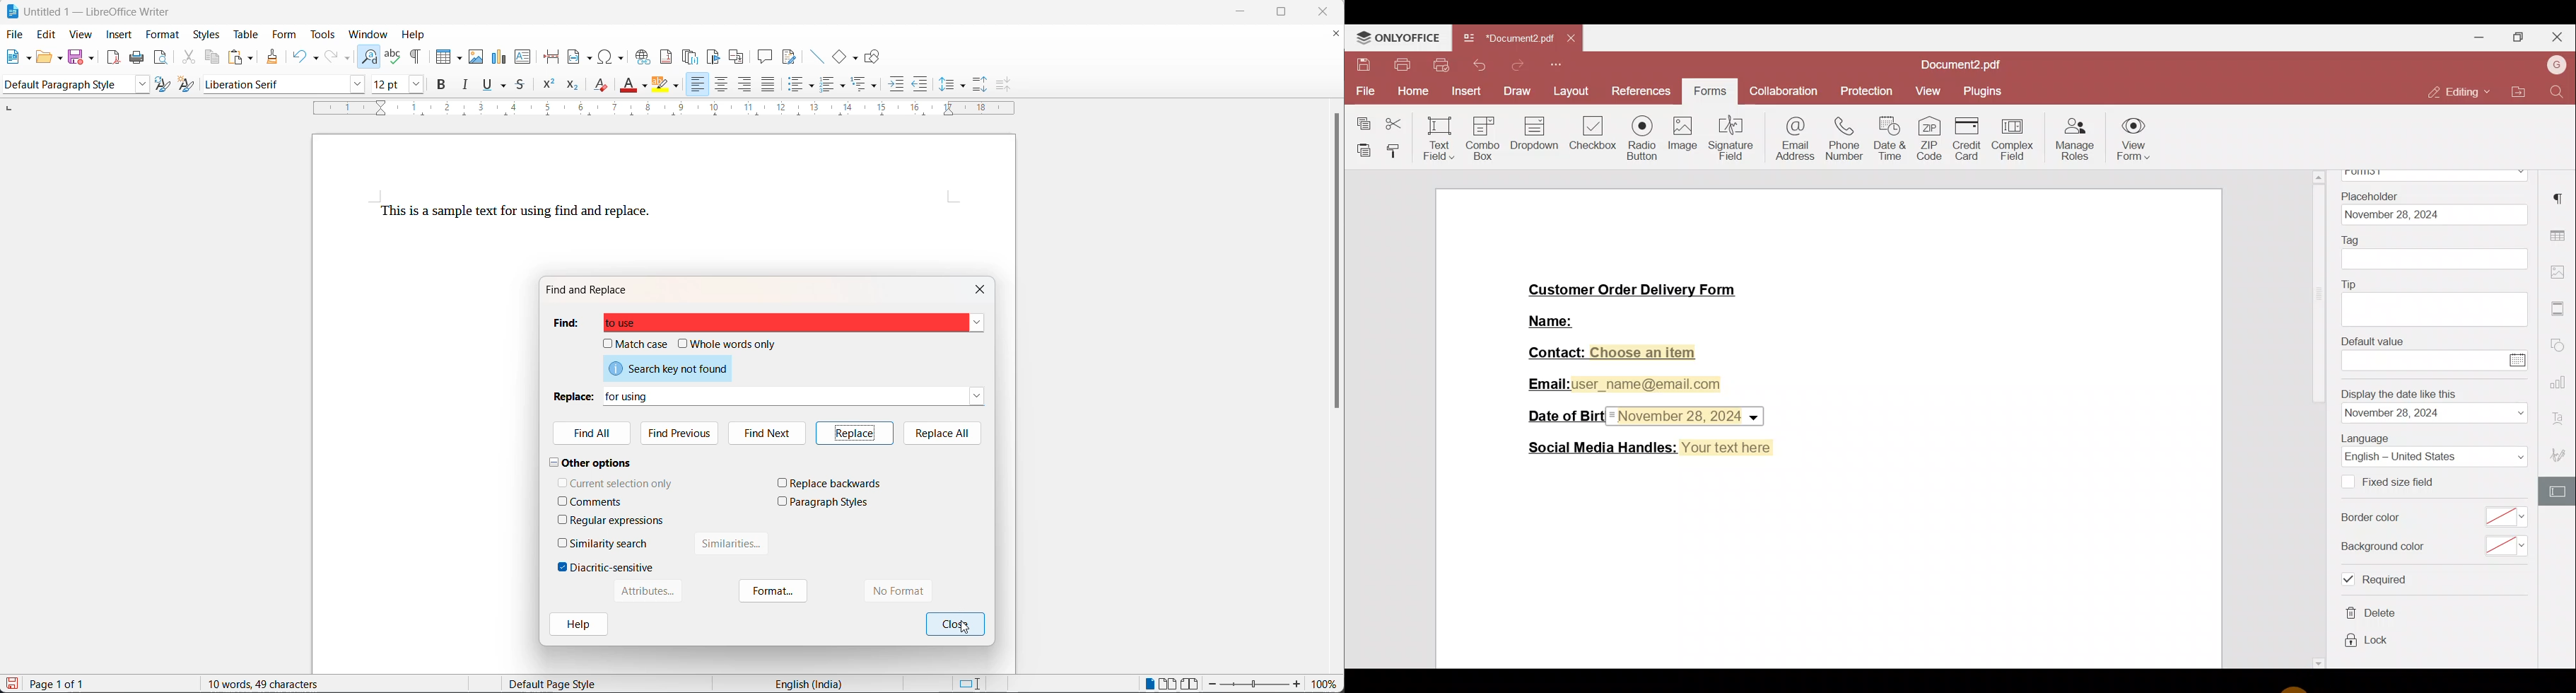  Describe the element at coordinates (856, 432) in the screenshot. I see `replace` at that location.